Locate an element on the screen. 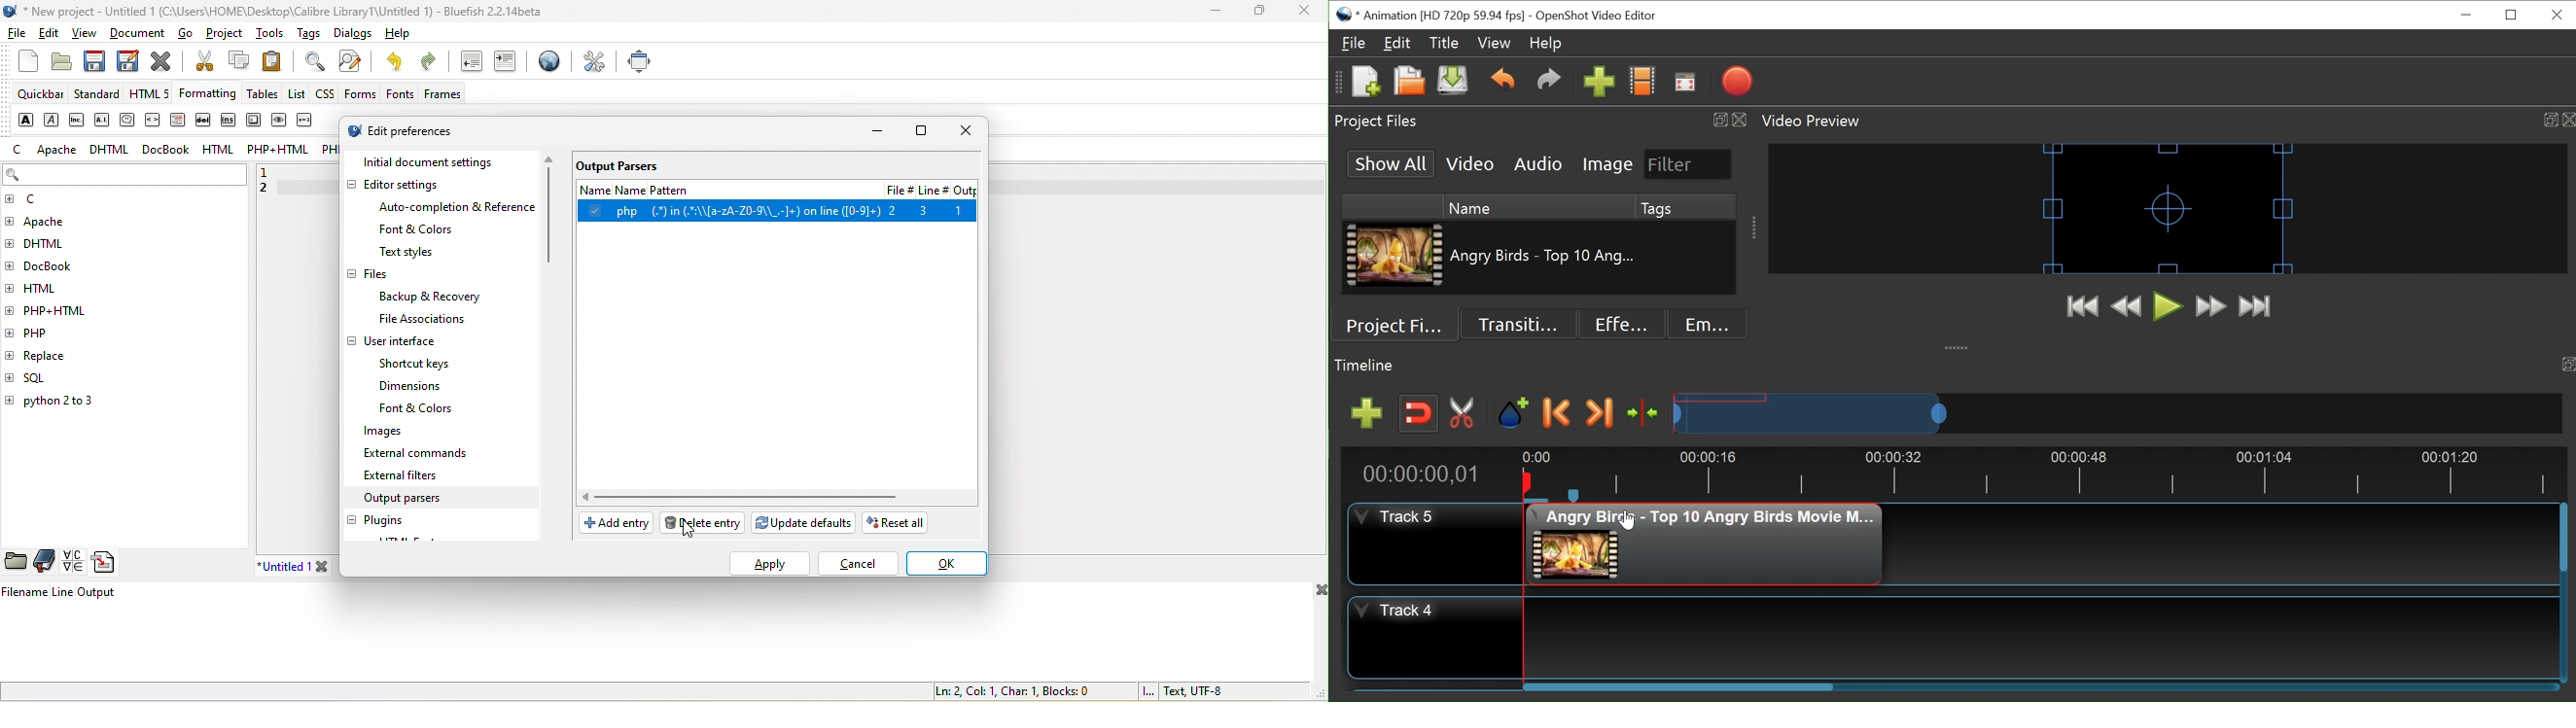 The height and width of the screenshot is (728, 2576). preferences is located at coordinates (595, 61).